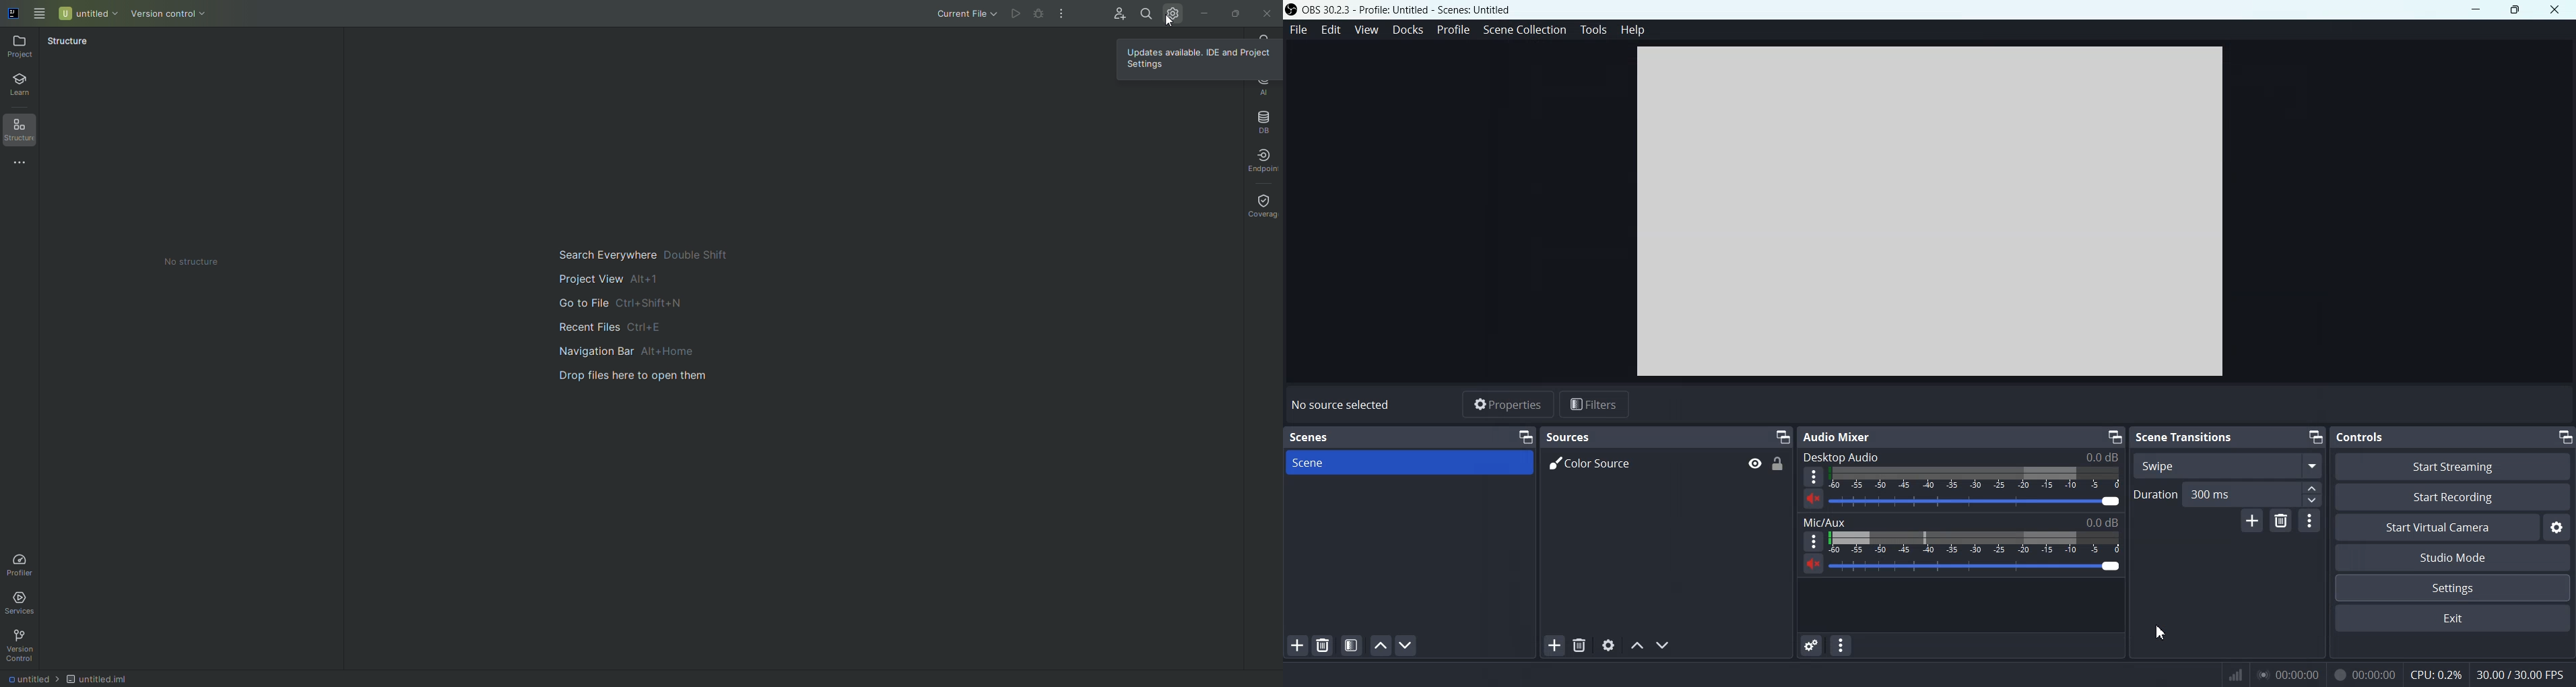 Image resolution: width=2576 pixels, height=700 pixels. Describe the element at coordinates (1397, 9) in the screenshot. I see `Logo` at that location.